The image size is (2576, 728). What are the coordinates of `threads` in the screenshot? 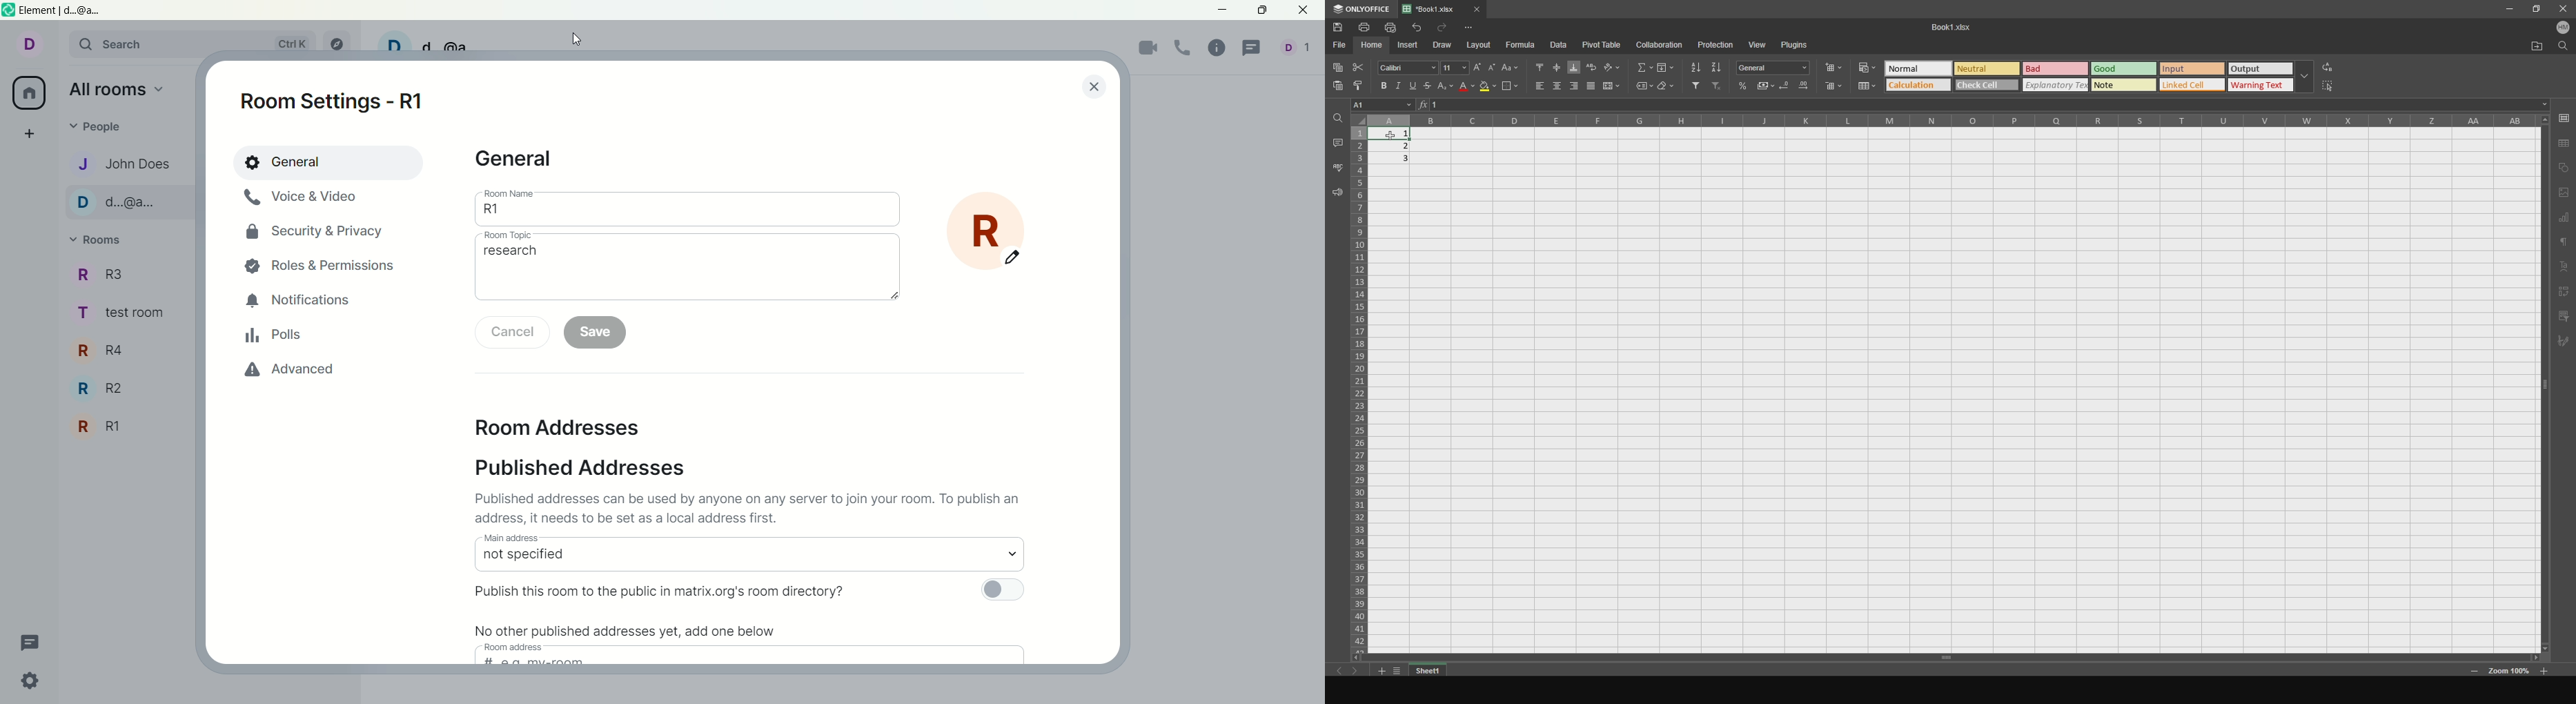 It's located at (1255, 50).